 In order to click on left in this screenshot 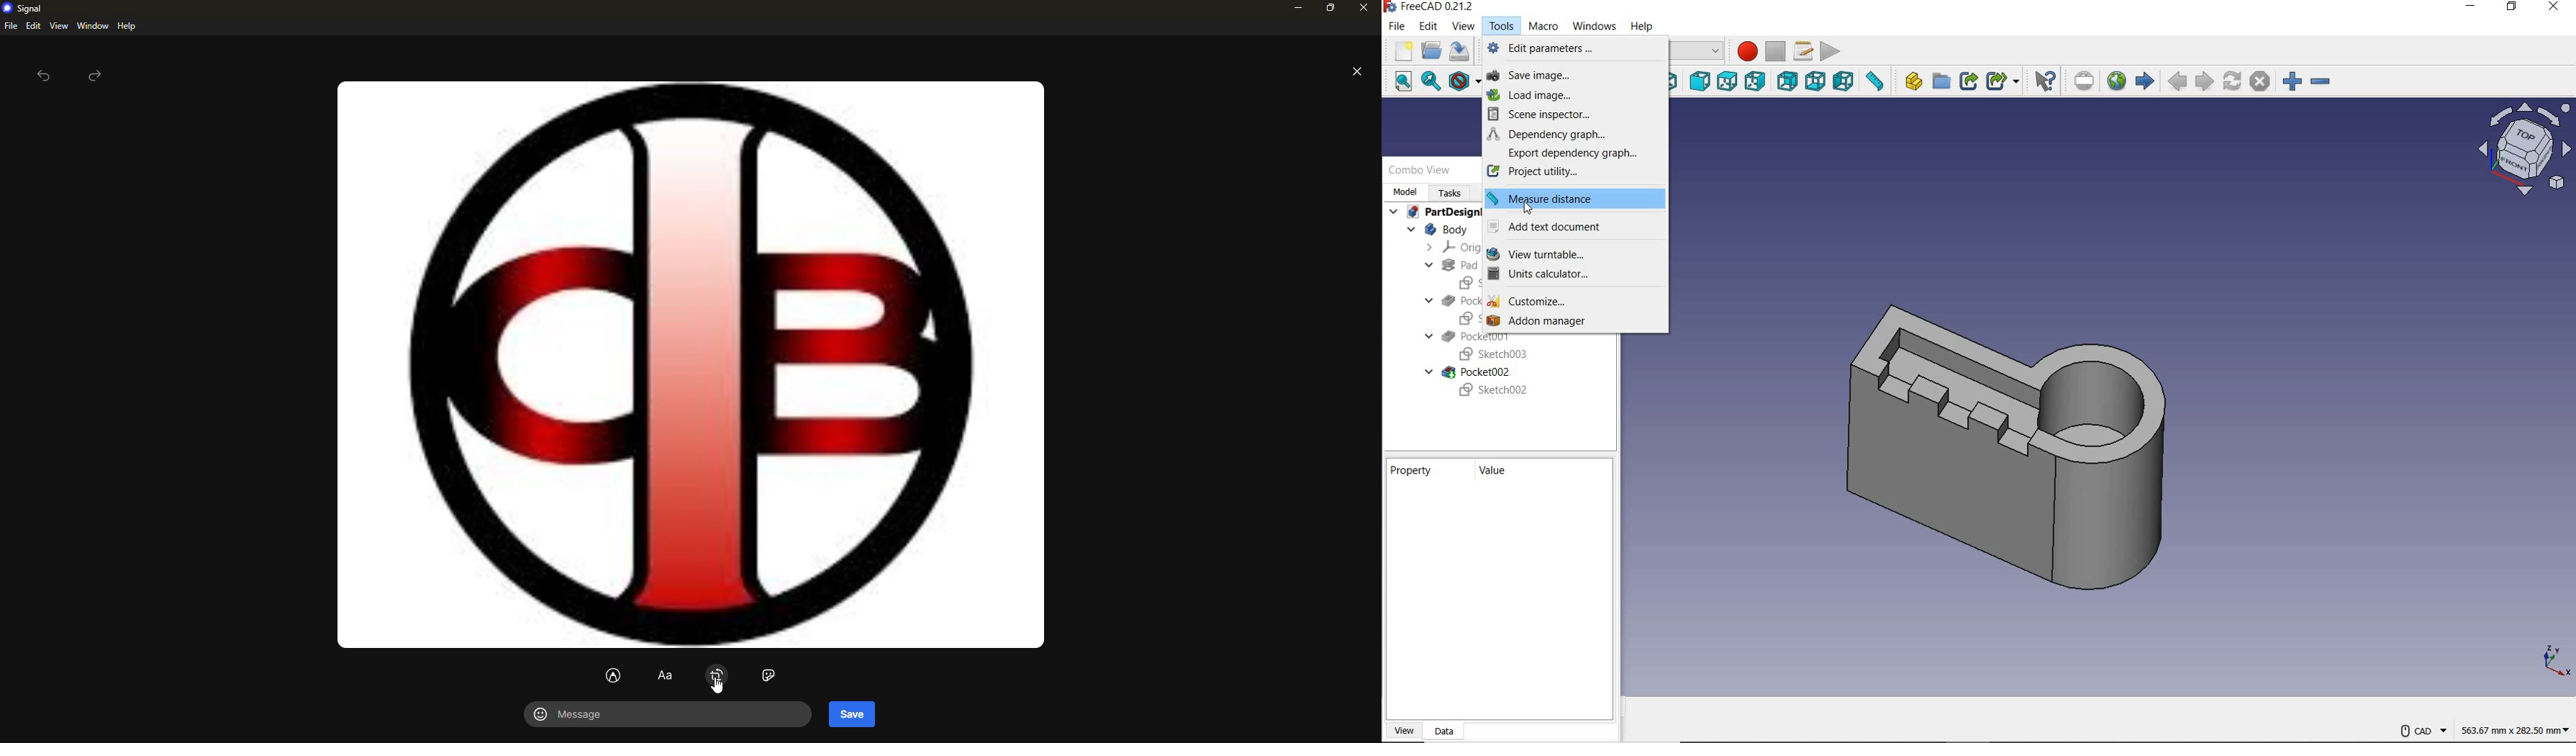, I will do `click(1842, 82)`.